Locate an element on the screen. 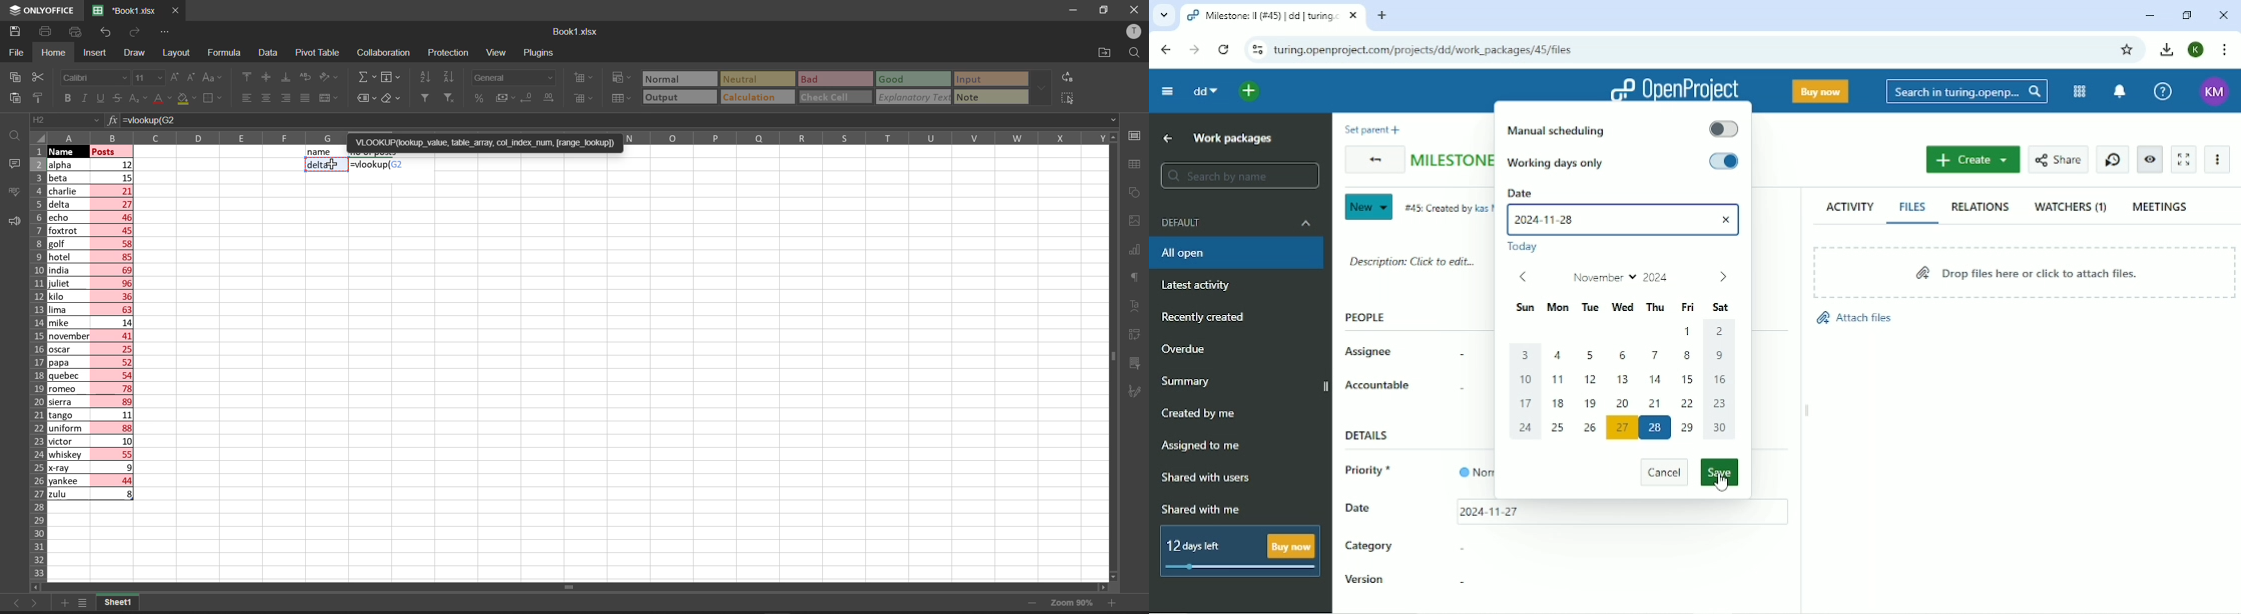 This screenshot has width=2268, height=616. toggle is located at coordinates (1724, 161).